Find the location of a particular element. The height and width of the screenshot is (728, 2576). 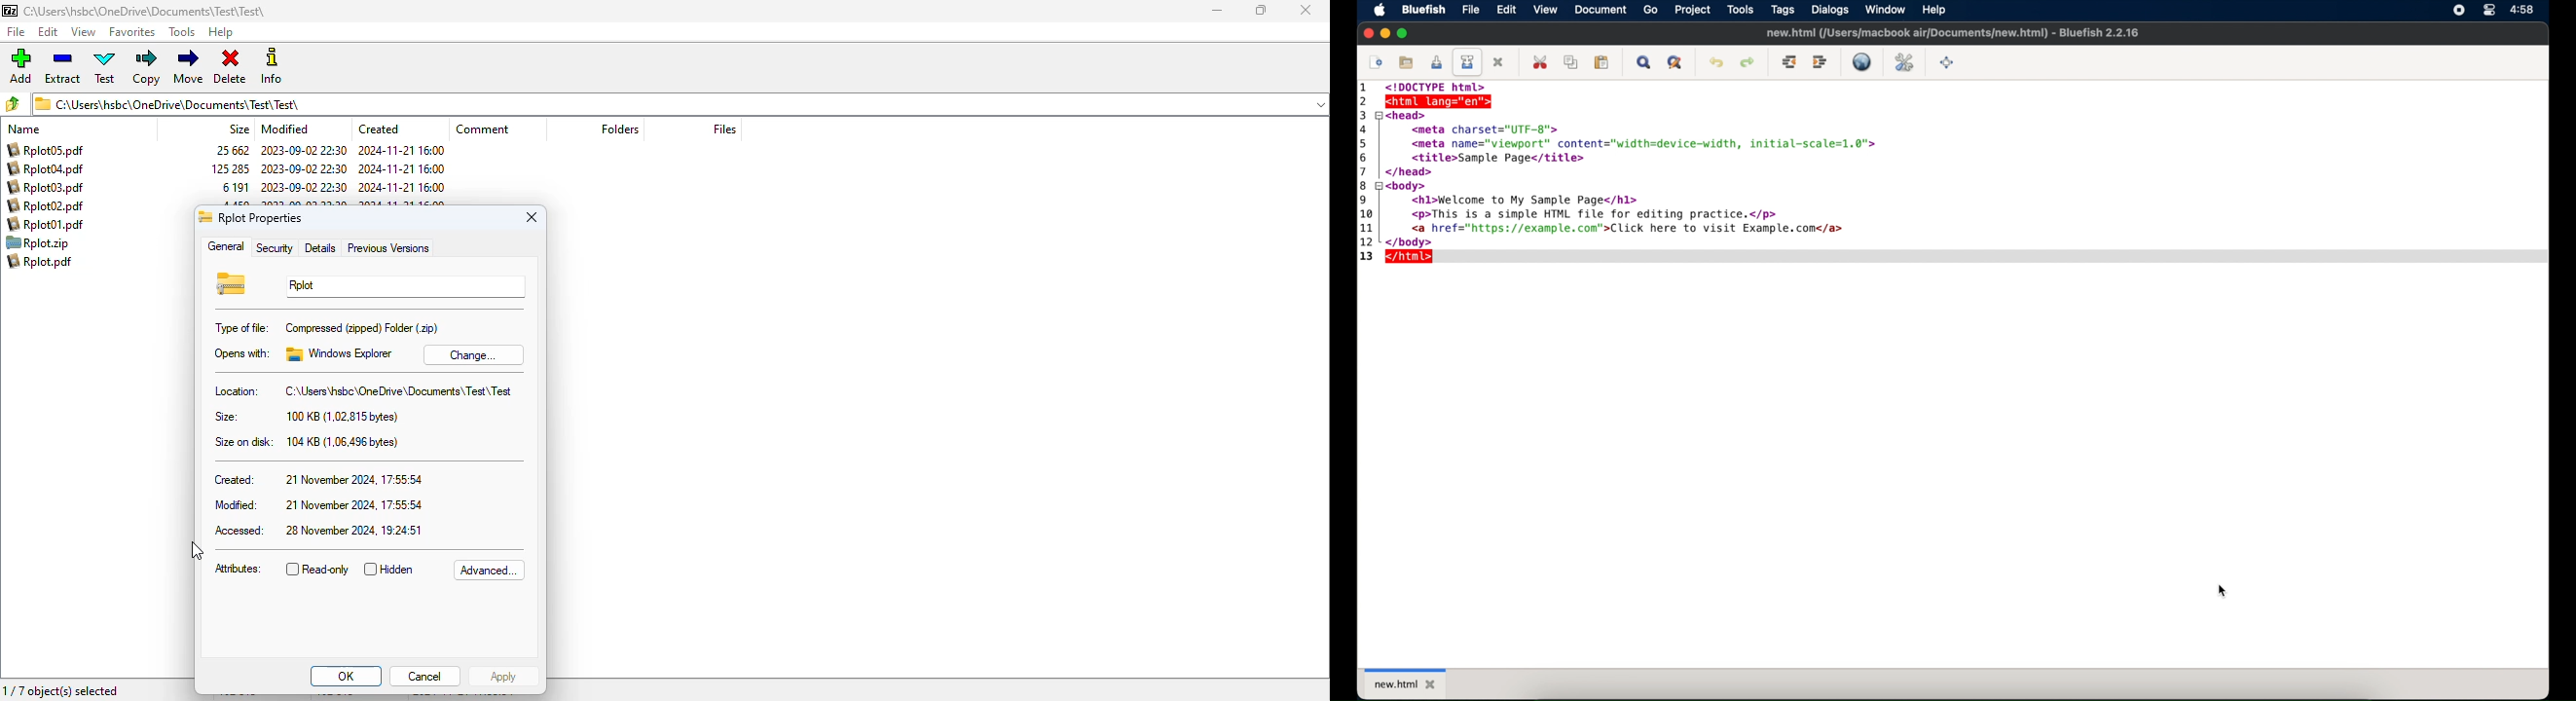

</html> is located at coordinates (1411, 257).